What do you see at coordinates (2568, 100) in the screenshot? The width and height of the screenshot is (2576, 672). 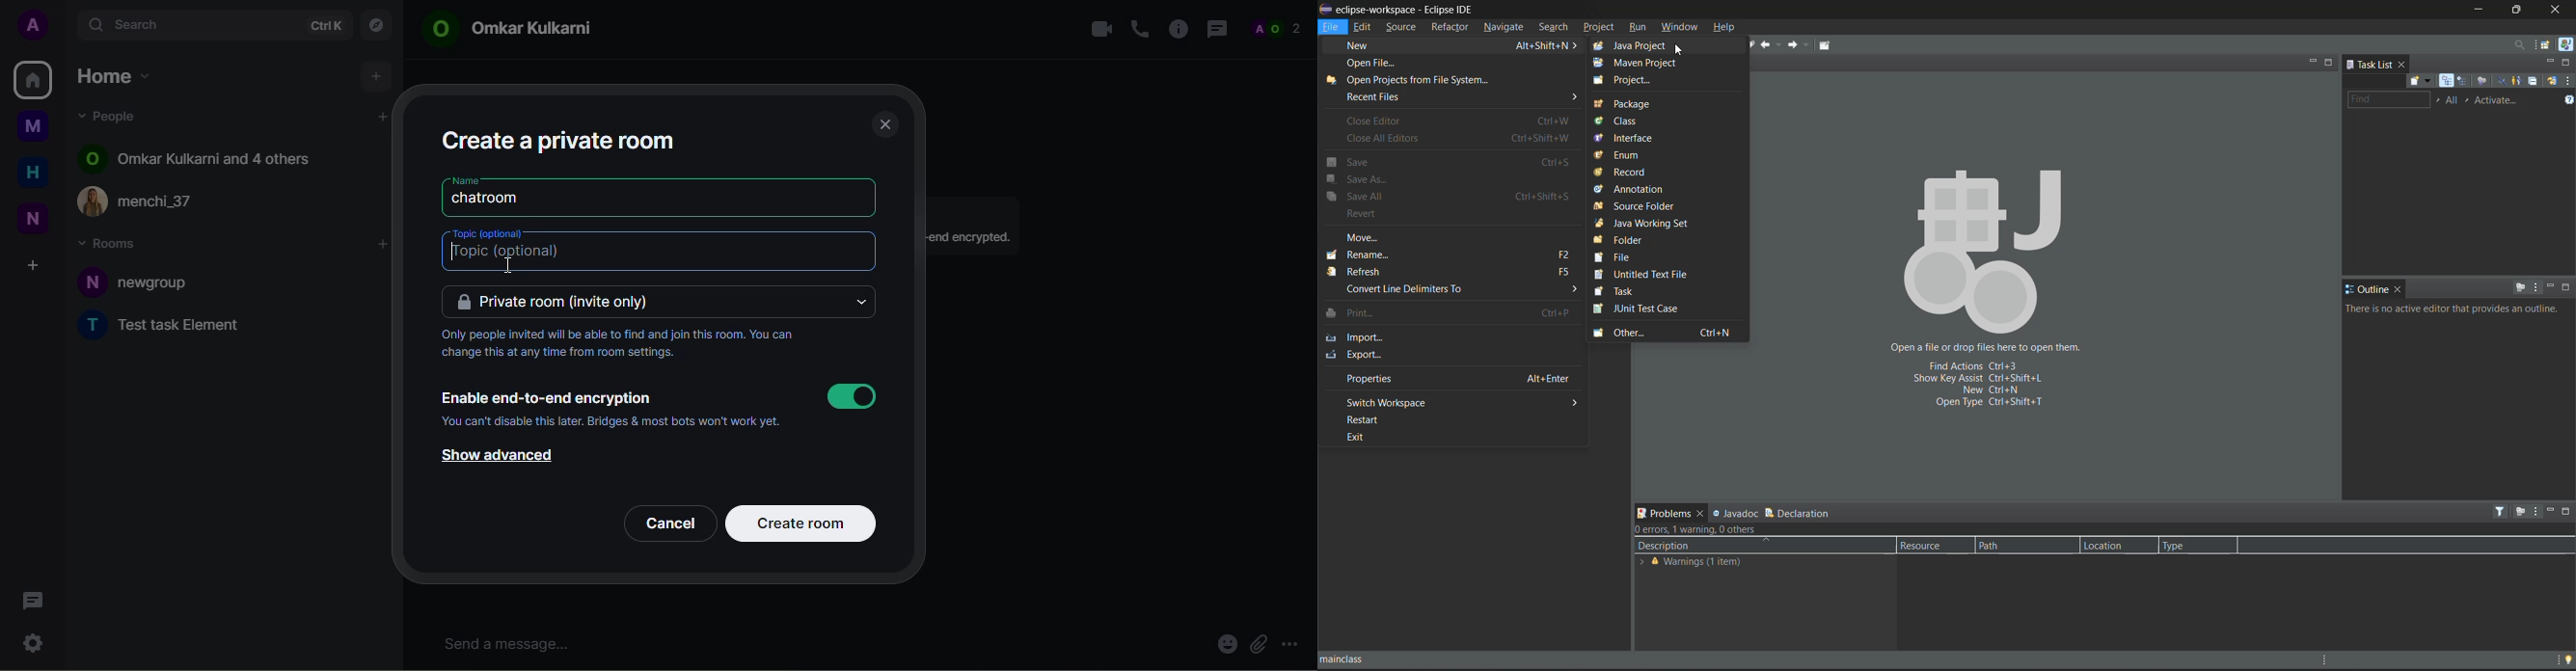 I see `show tasks UI legend` at bounding box center [2568, 100].